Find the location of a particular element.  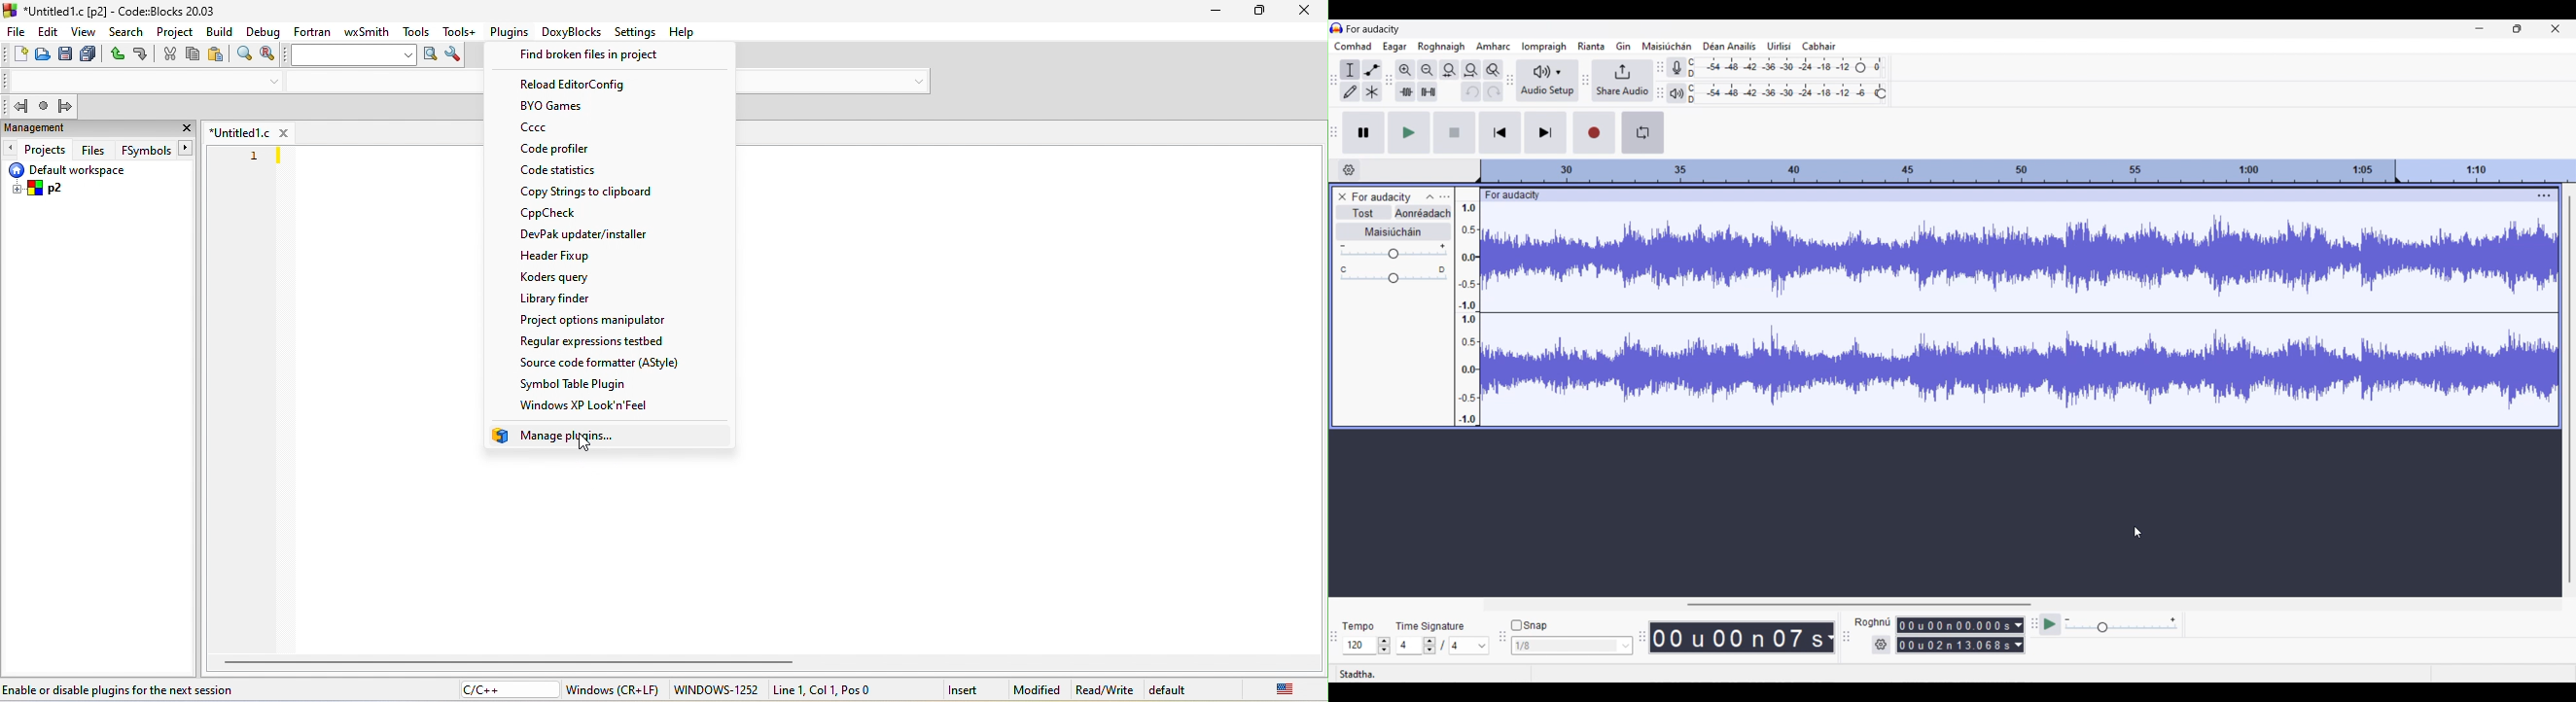

Fit selection to width is located at coordinates (1449, 70).